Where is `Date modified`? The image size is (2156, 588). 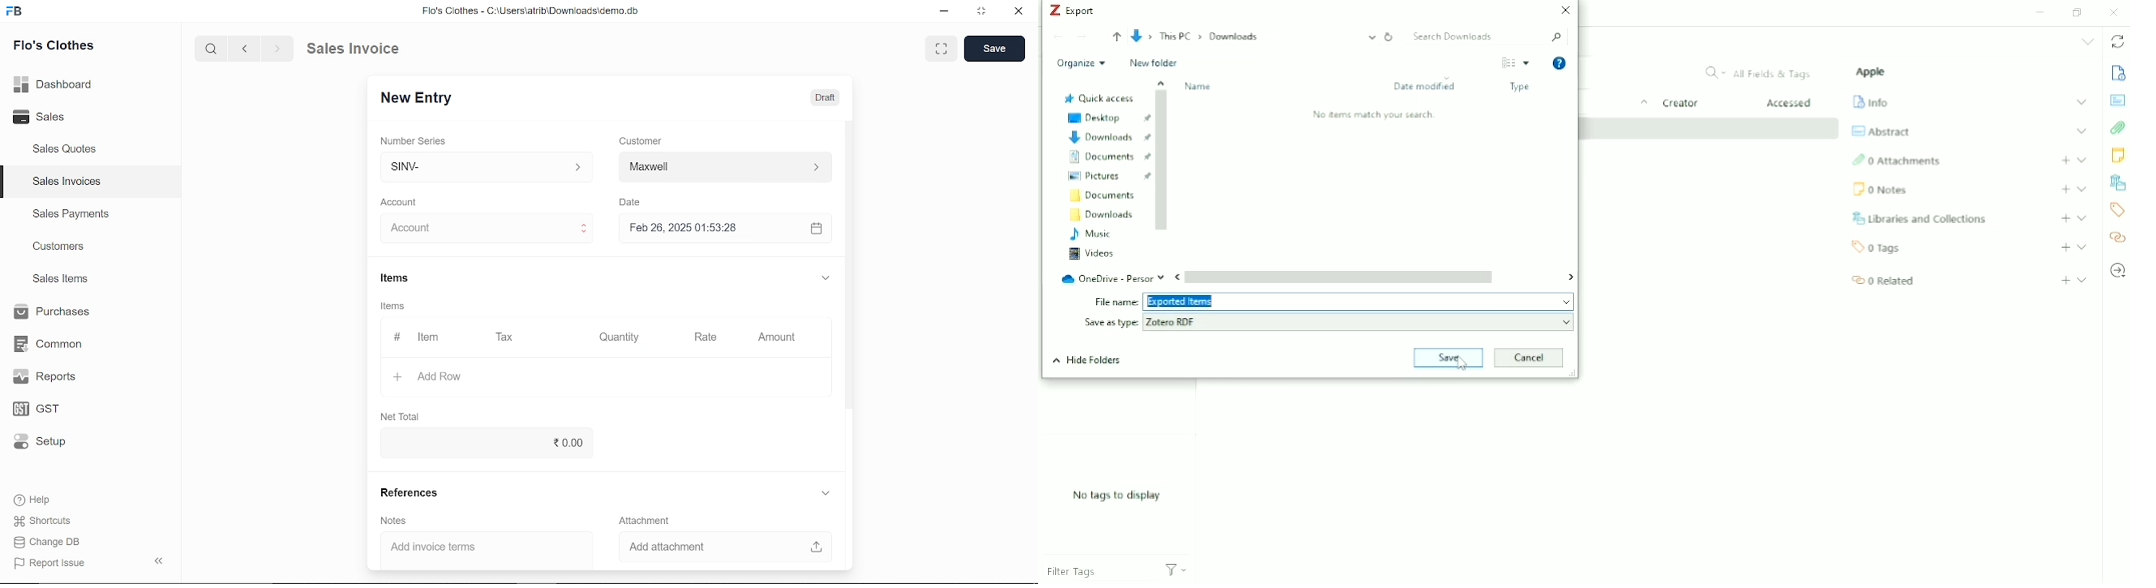
Date modified is located at coordinates (1428, 86).